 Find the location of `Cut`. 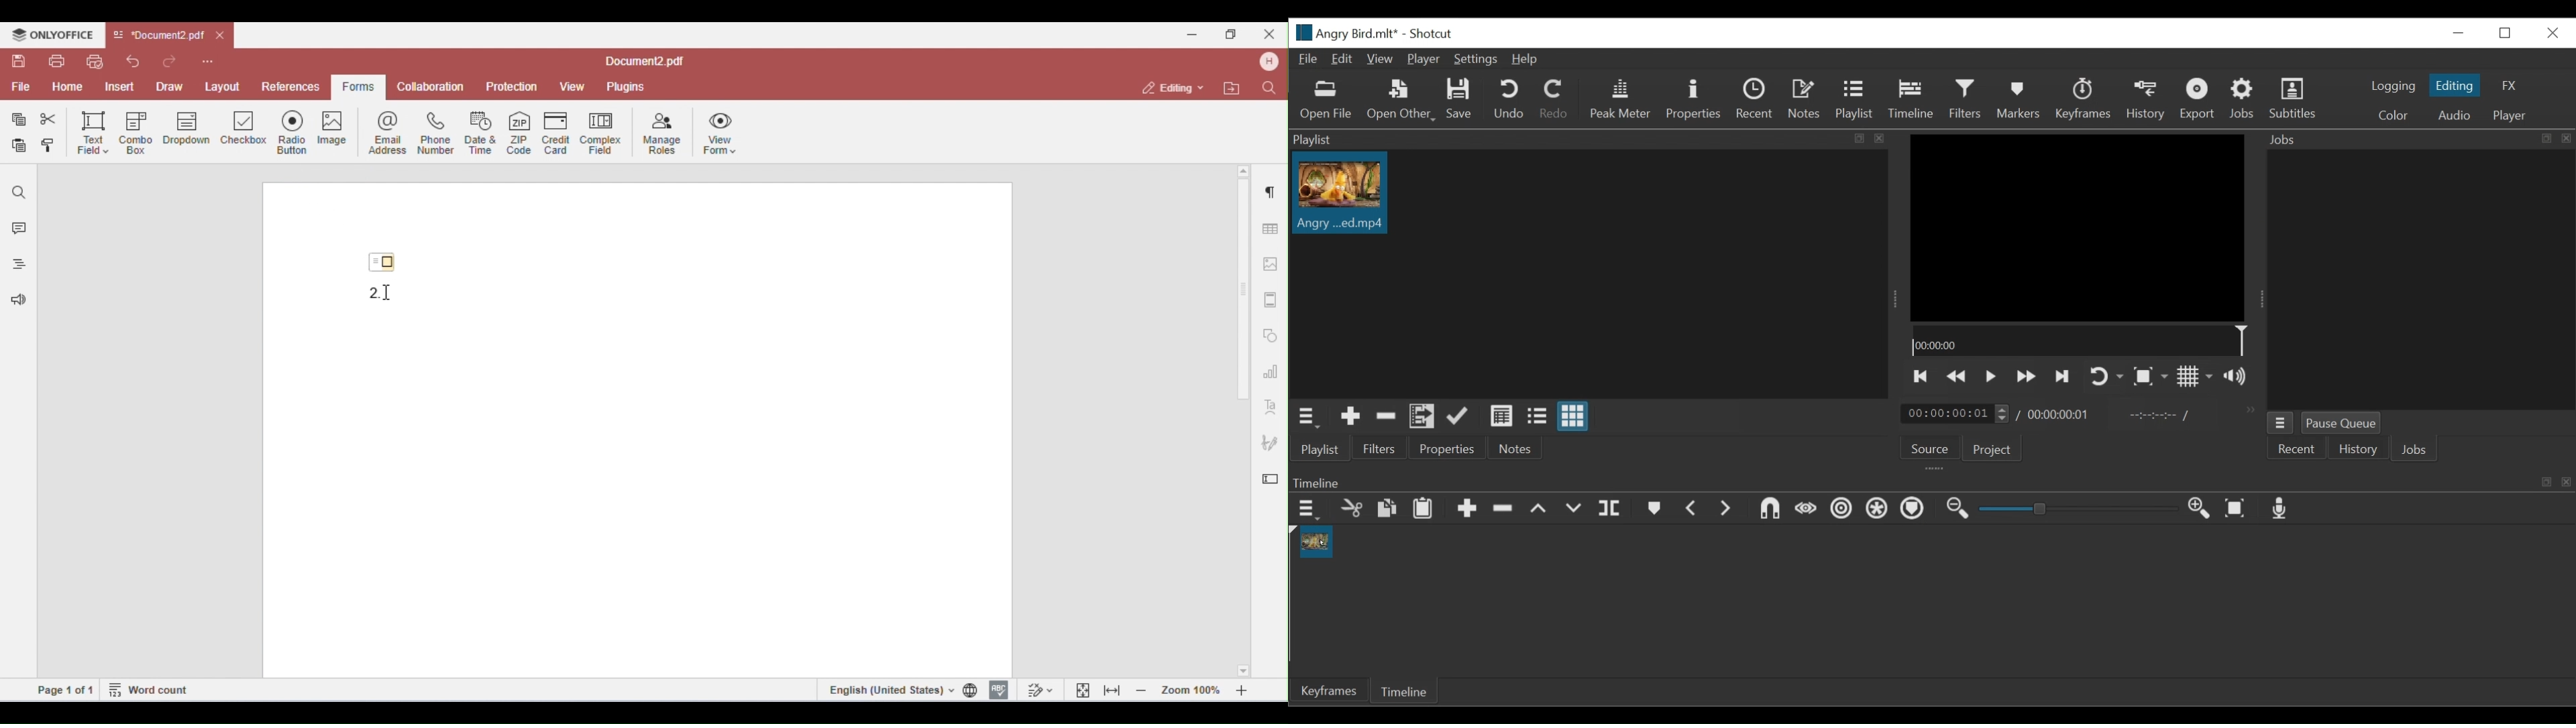

Cut is located at coordinates (1351, 509).